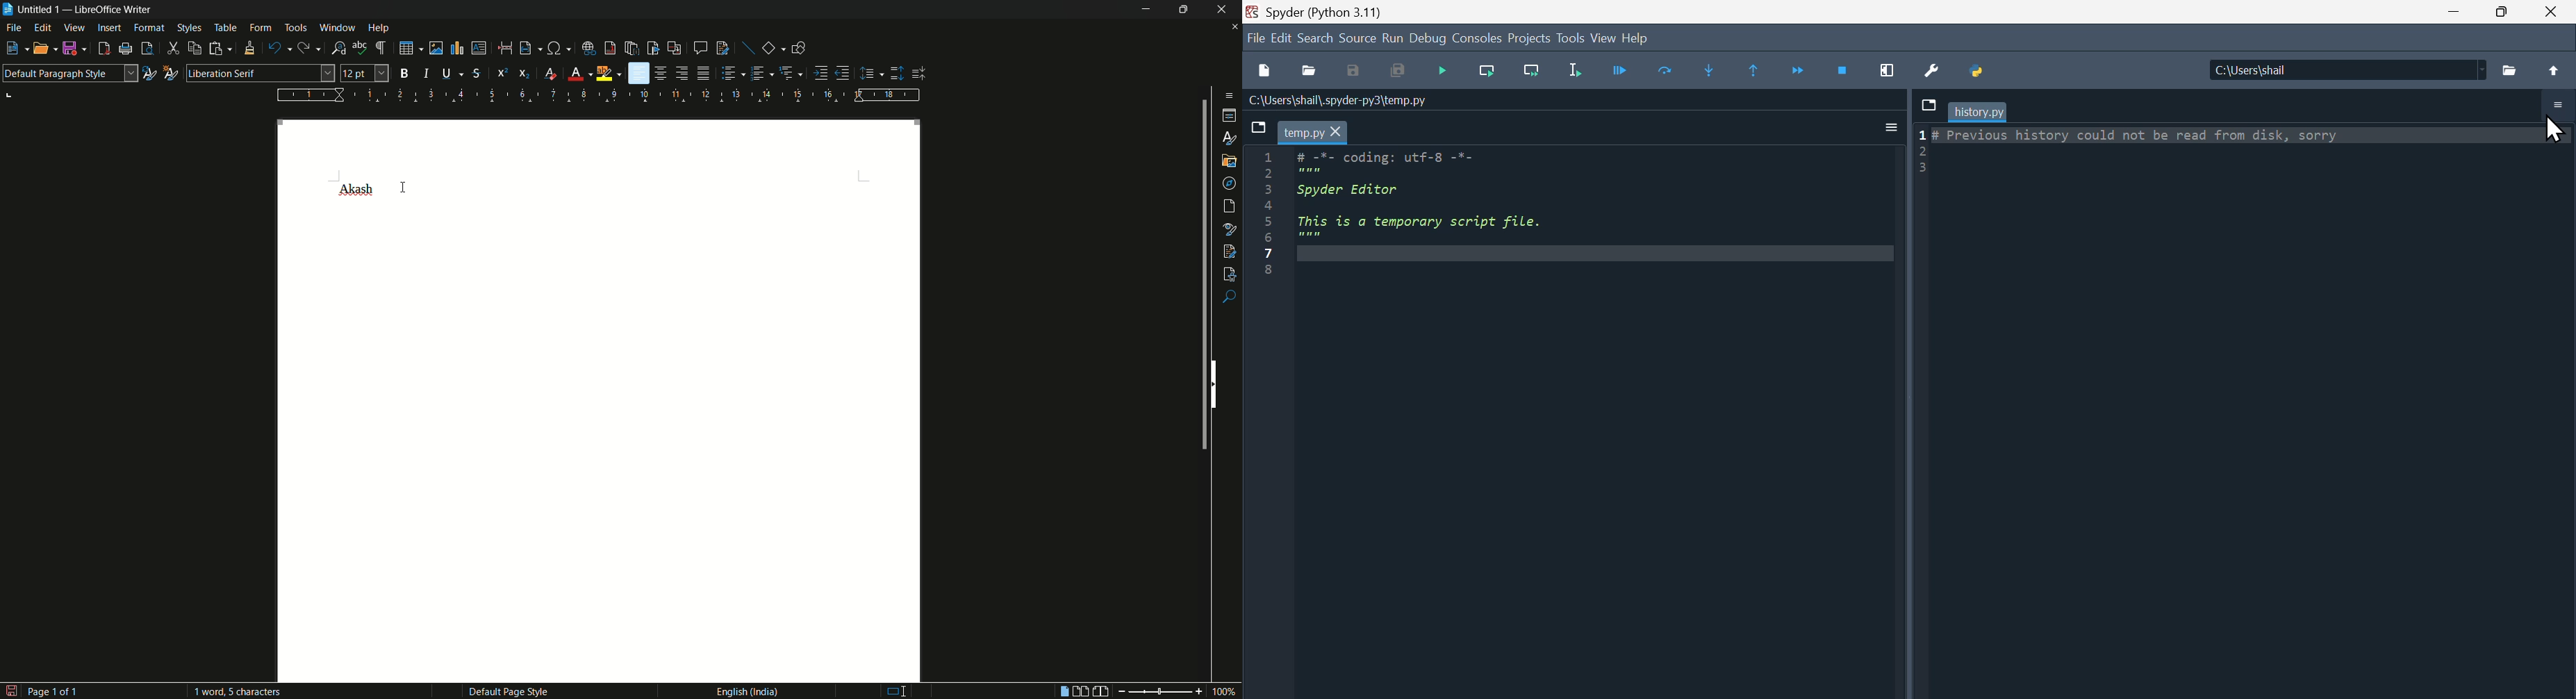  Describe the element at coordinates (759, 72) in the screenshot. I see `toggle ordered list` at that location.